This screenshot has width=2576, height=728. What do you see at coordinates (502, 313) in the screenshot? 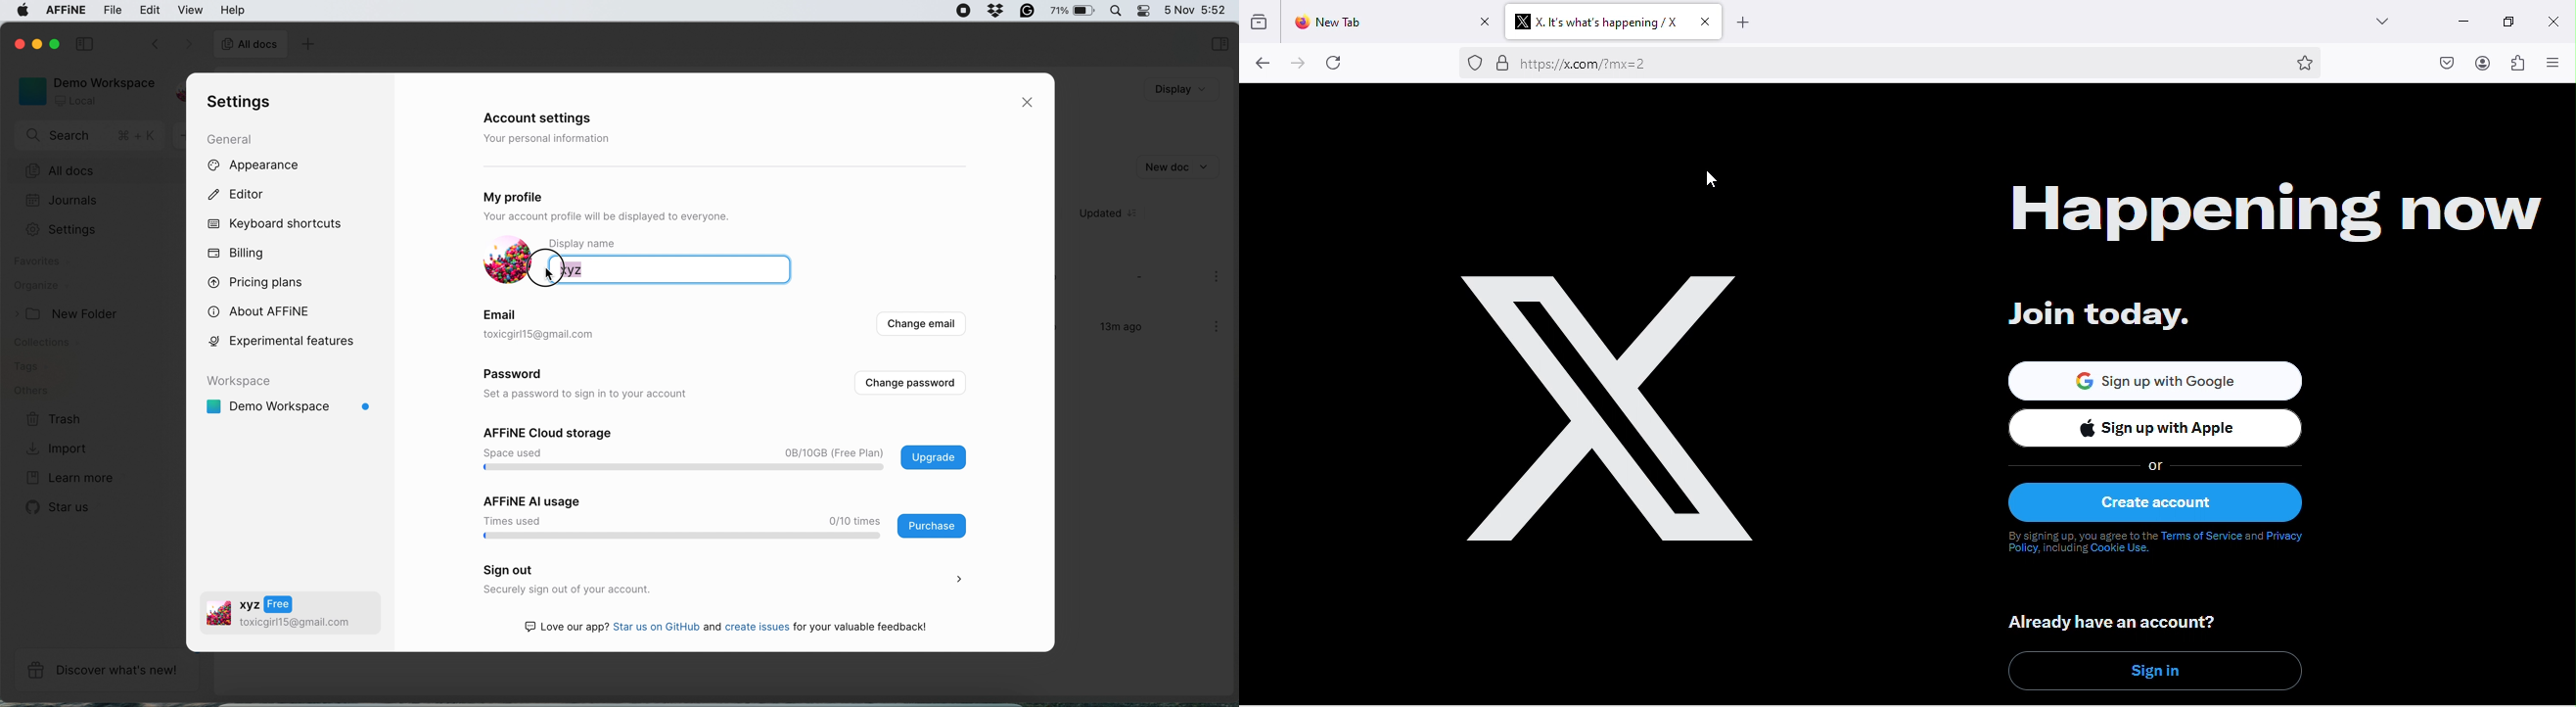
I see `email` at bounding box center [502, 313].